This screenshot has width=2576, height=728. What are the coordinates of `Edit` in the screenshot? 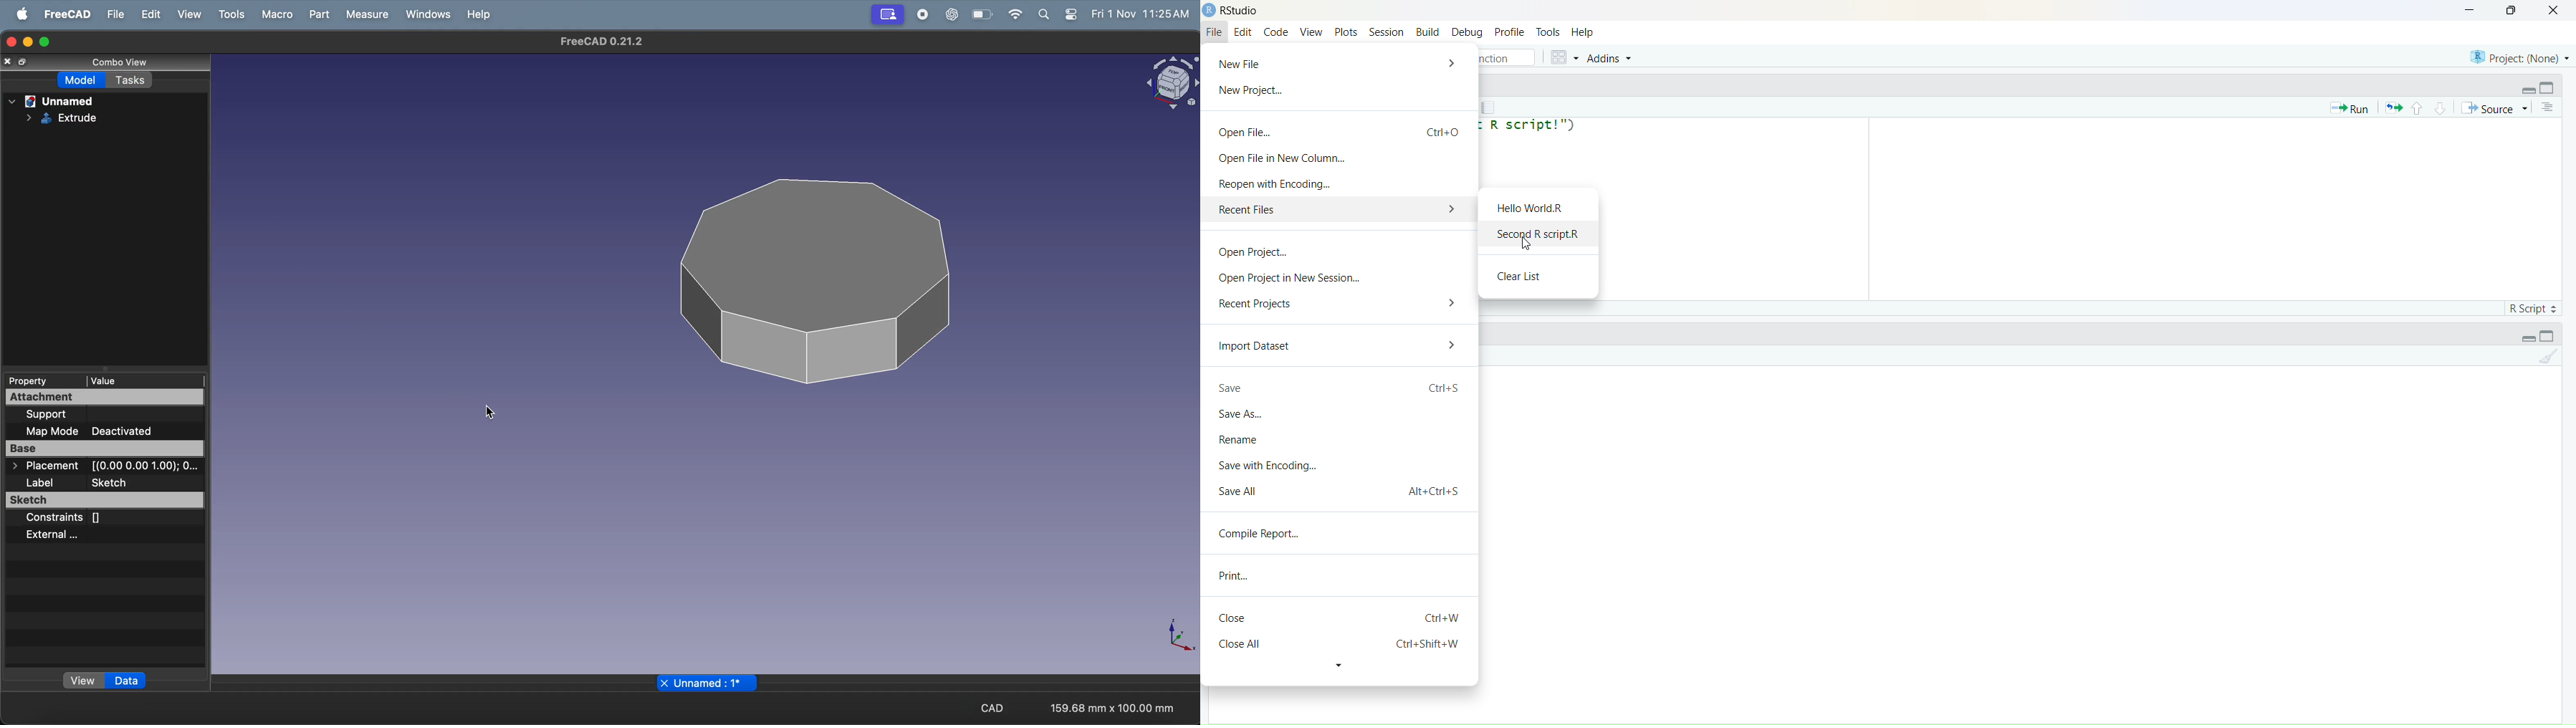 It's located at (1243, 33).